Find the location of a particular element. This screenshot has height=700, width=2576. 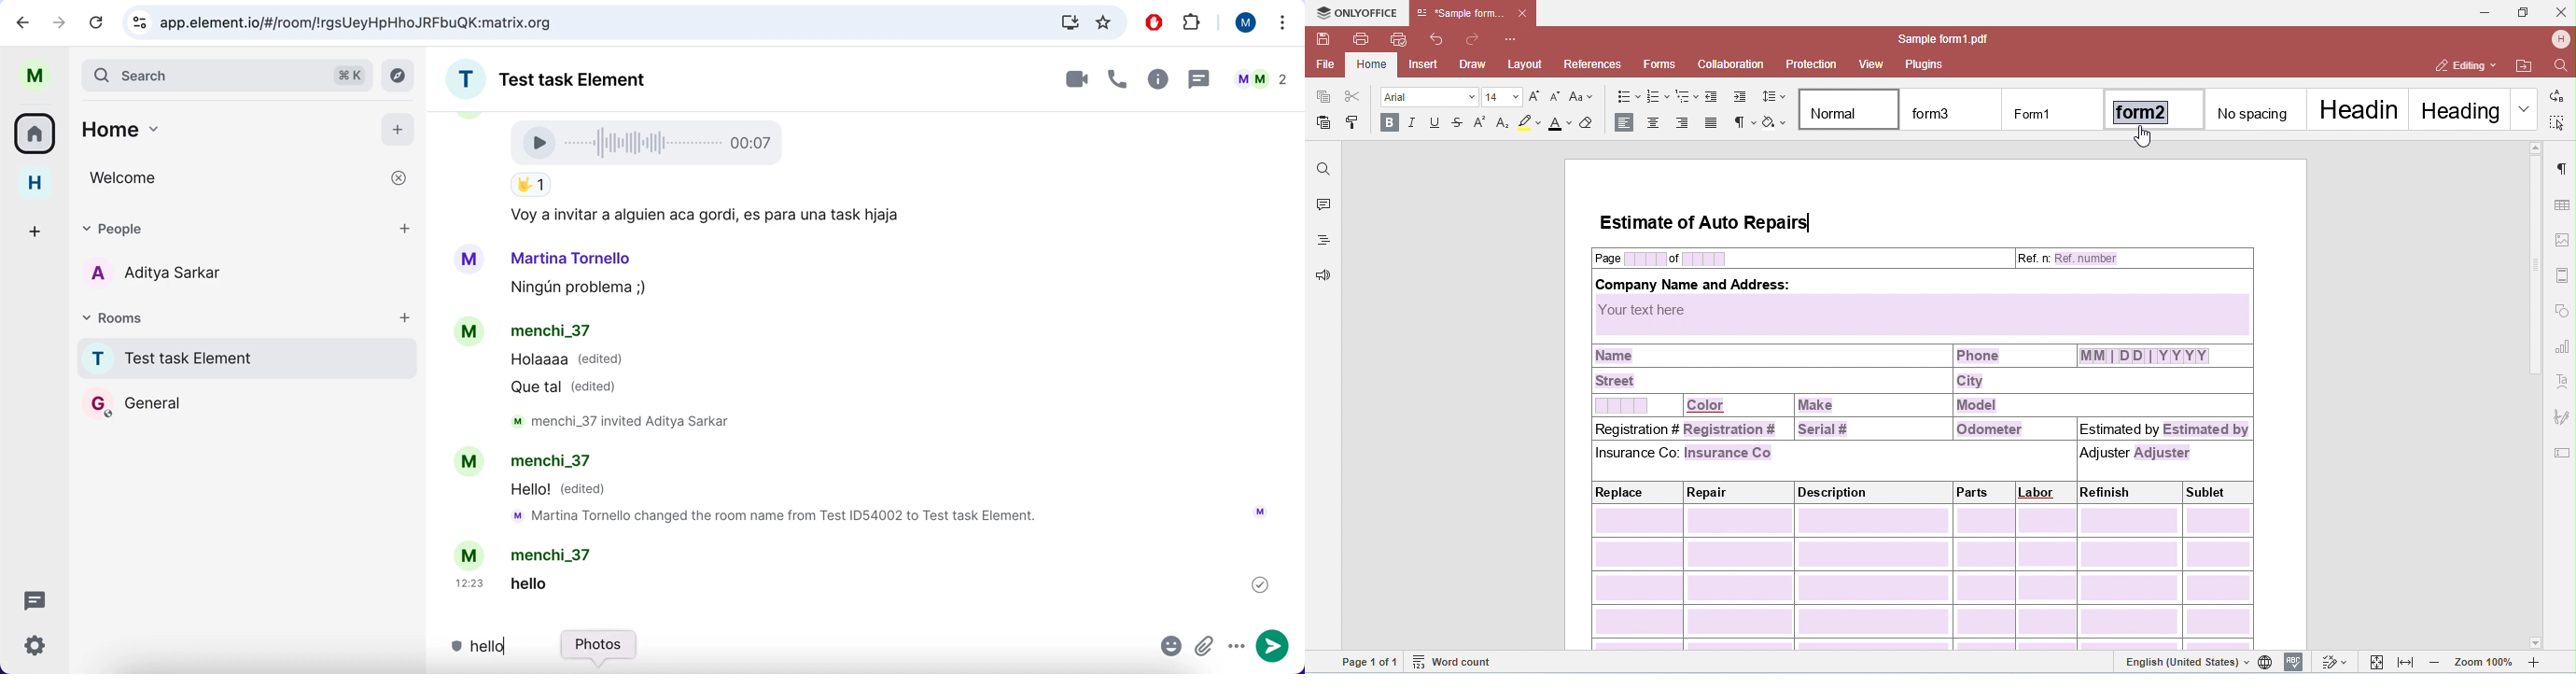

12:23 is located at coordinates (472, 583).